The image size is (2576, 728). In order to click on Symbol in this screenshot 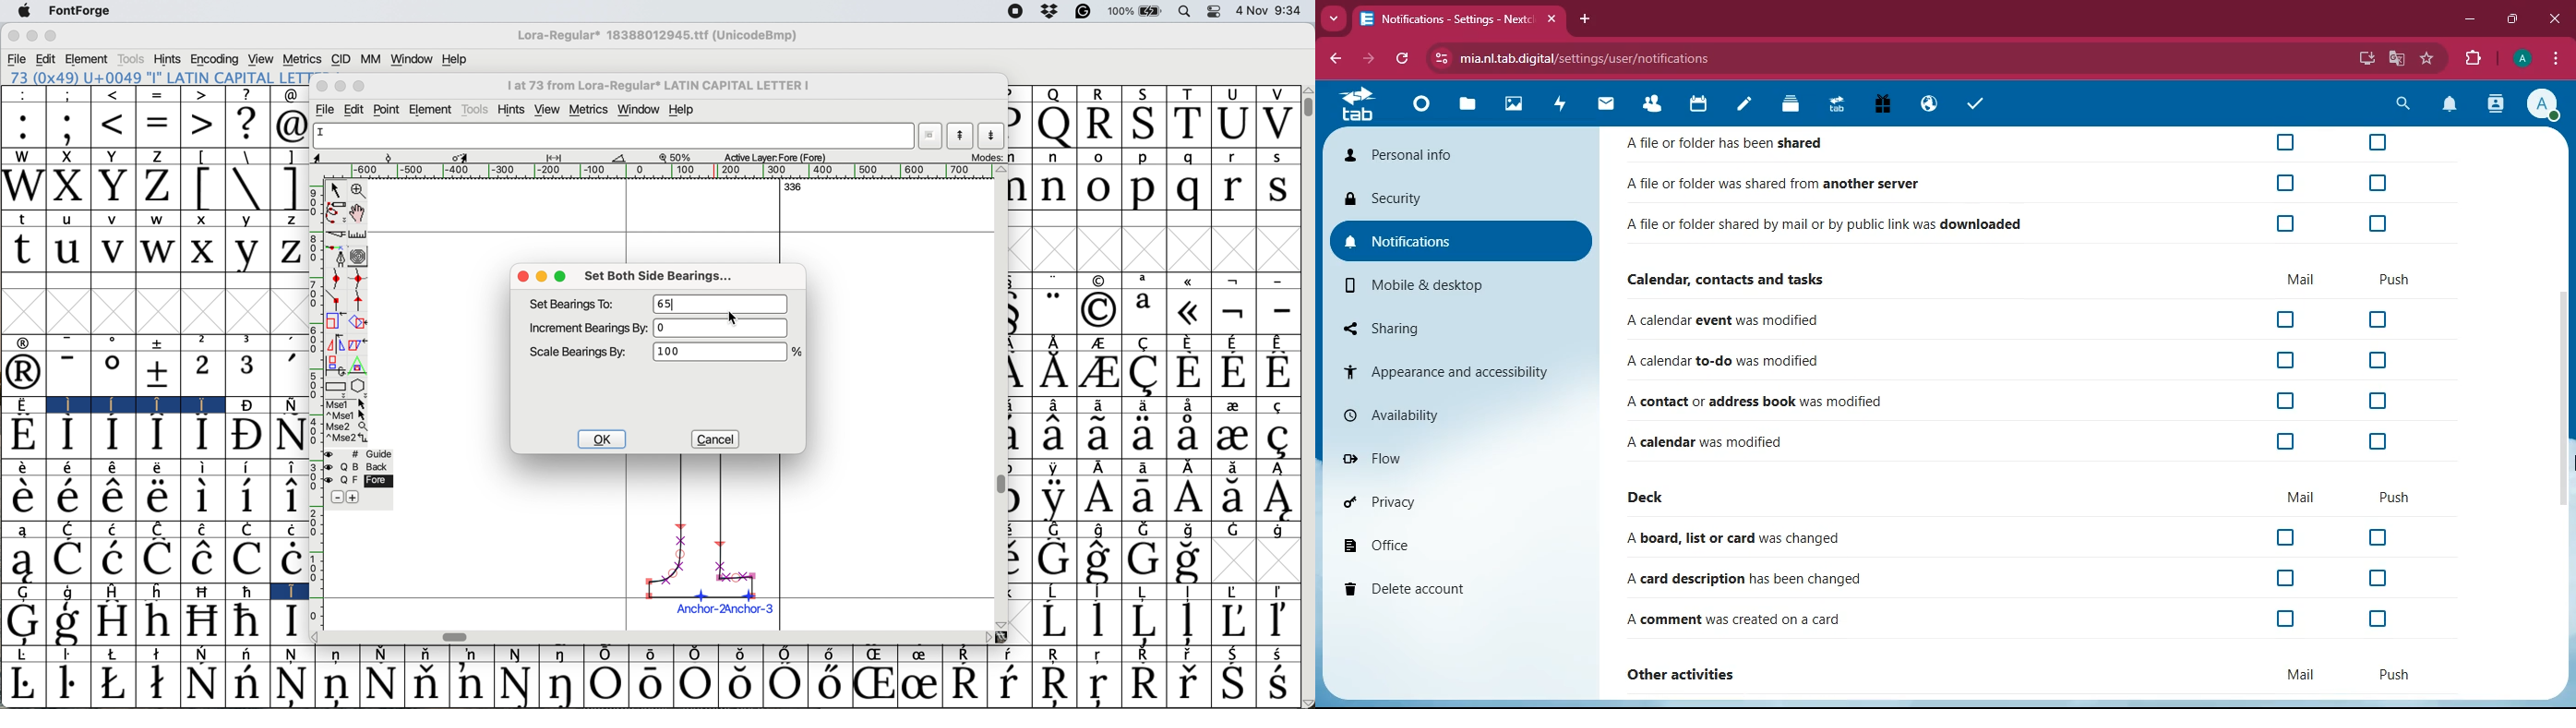, I will do `click(26, 655)`.